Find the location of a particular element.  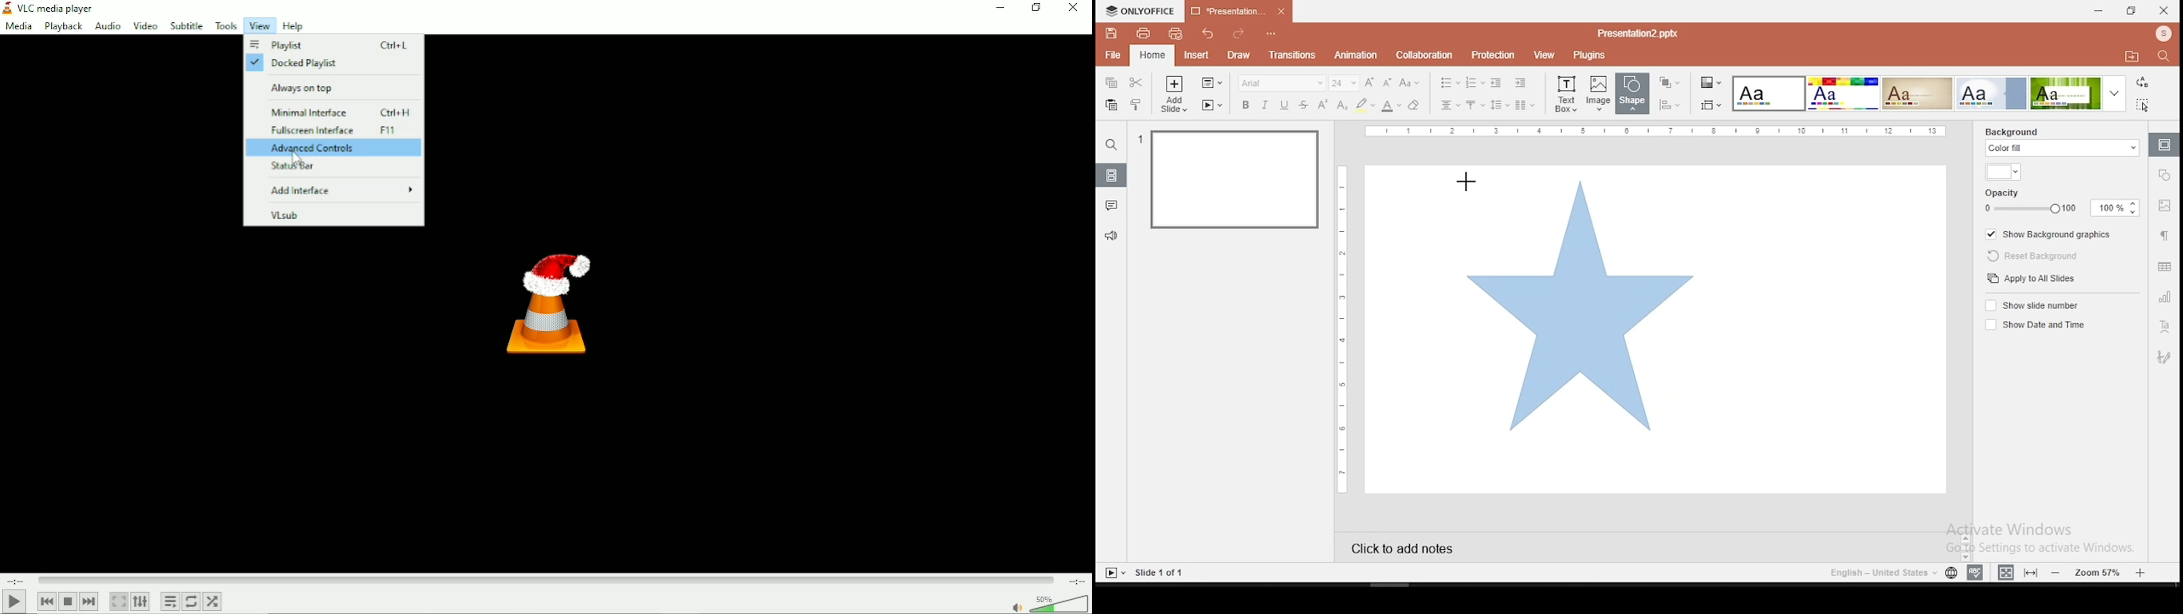

decrease indent is located at coordinates (1498, 82).